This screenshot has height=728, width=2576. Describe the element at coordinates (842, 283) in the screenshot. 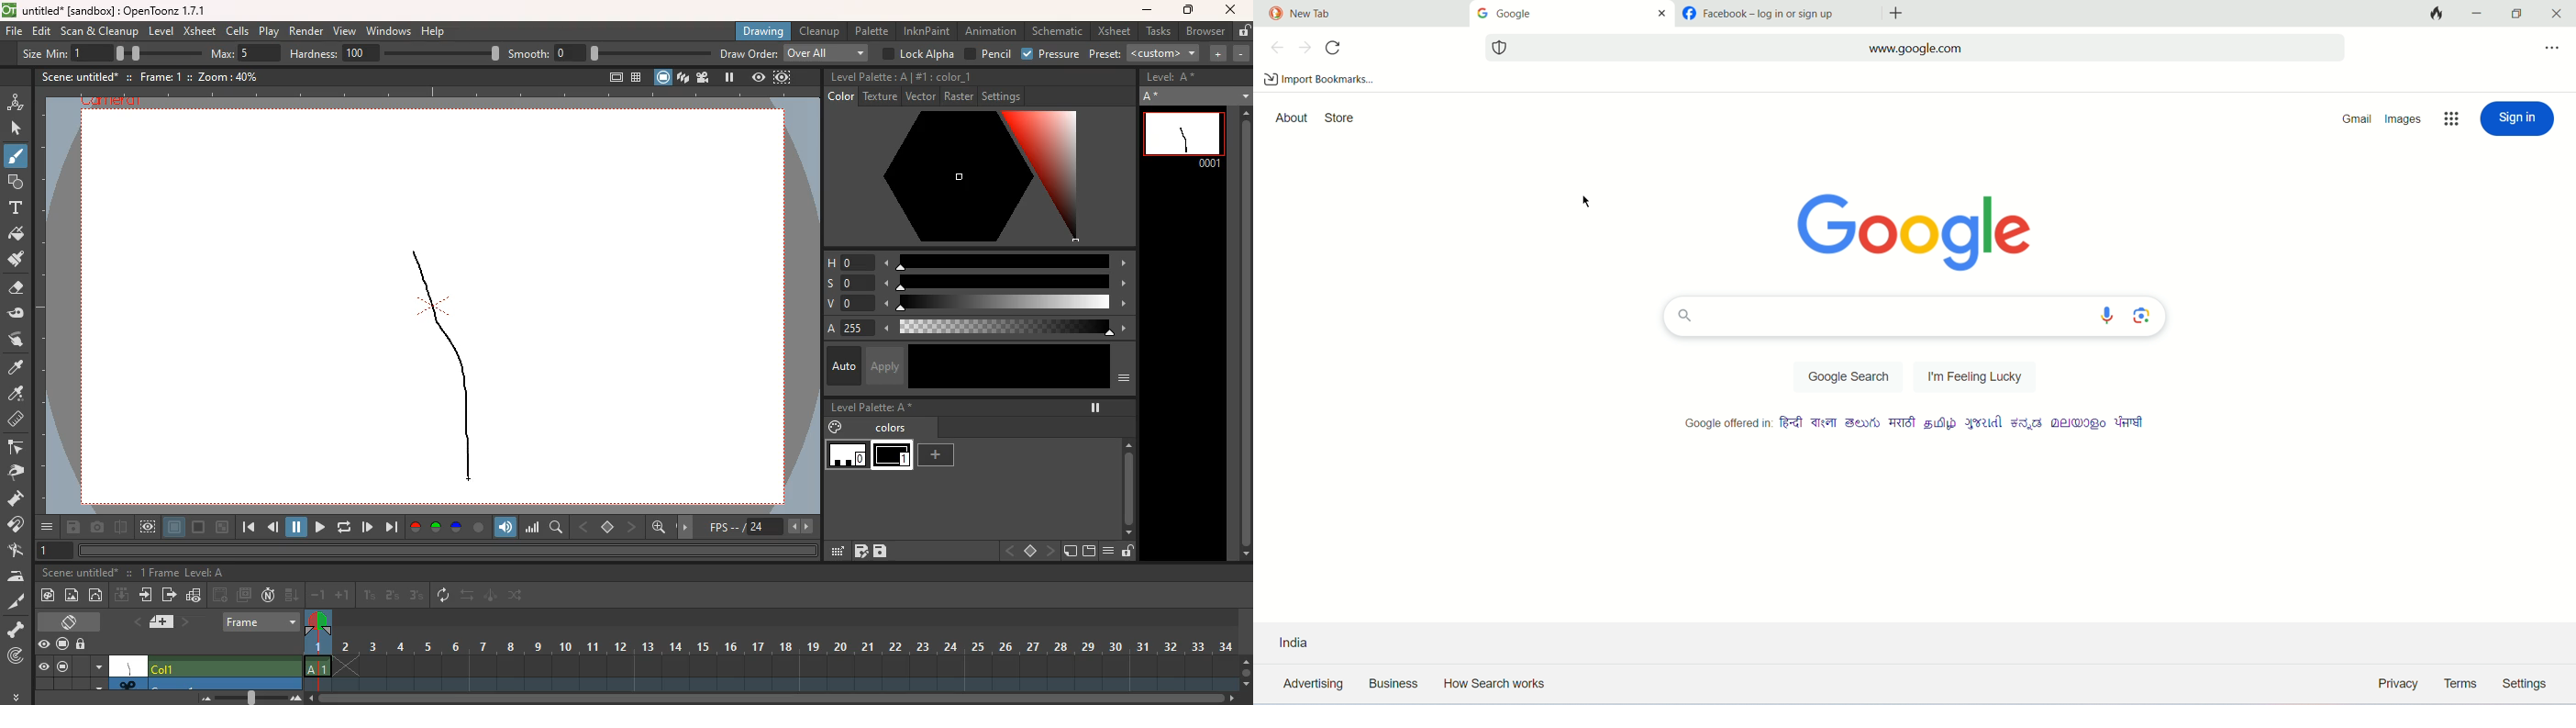

I see `s` at that location.